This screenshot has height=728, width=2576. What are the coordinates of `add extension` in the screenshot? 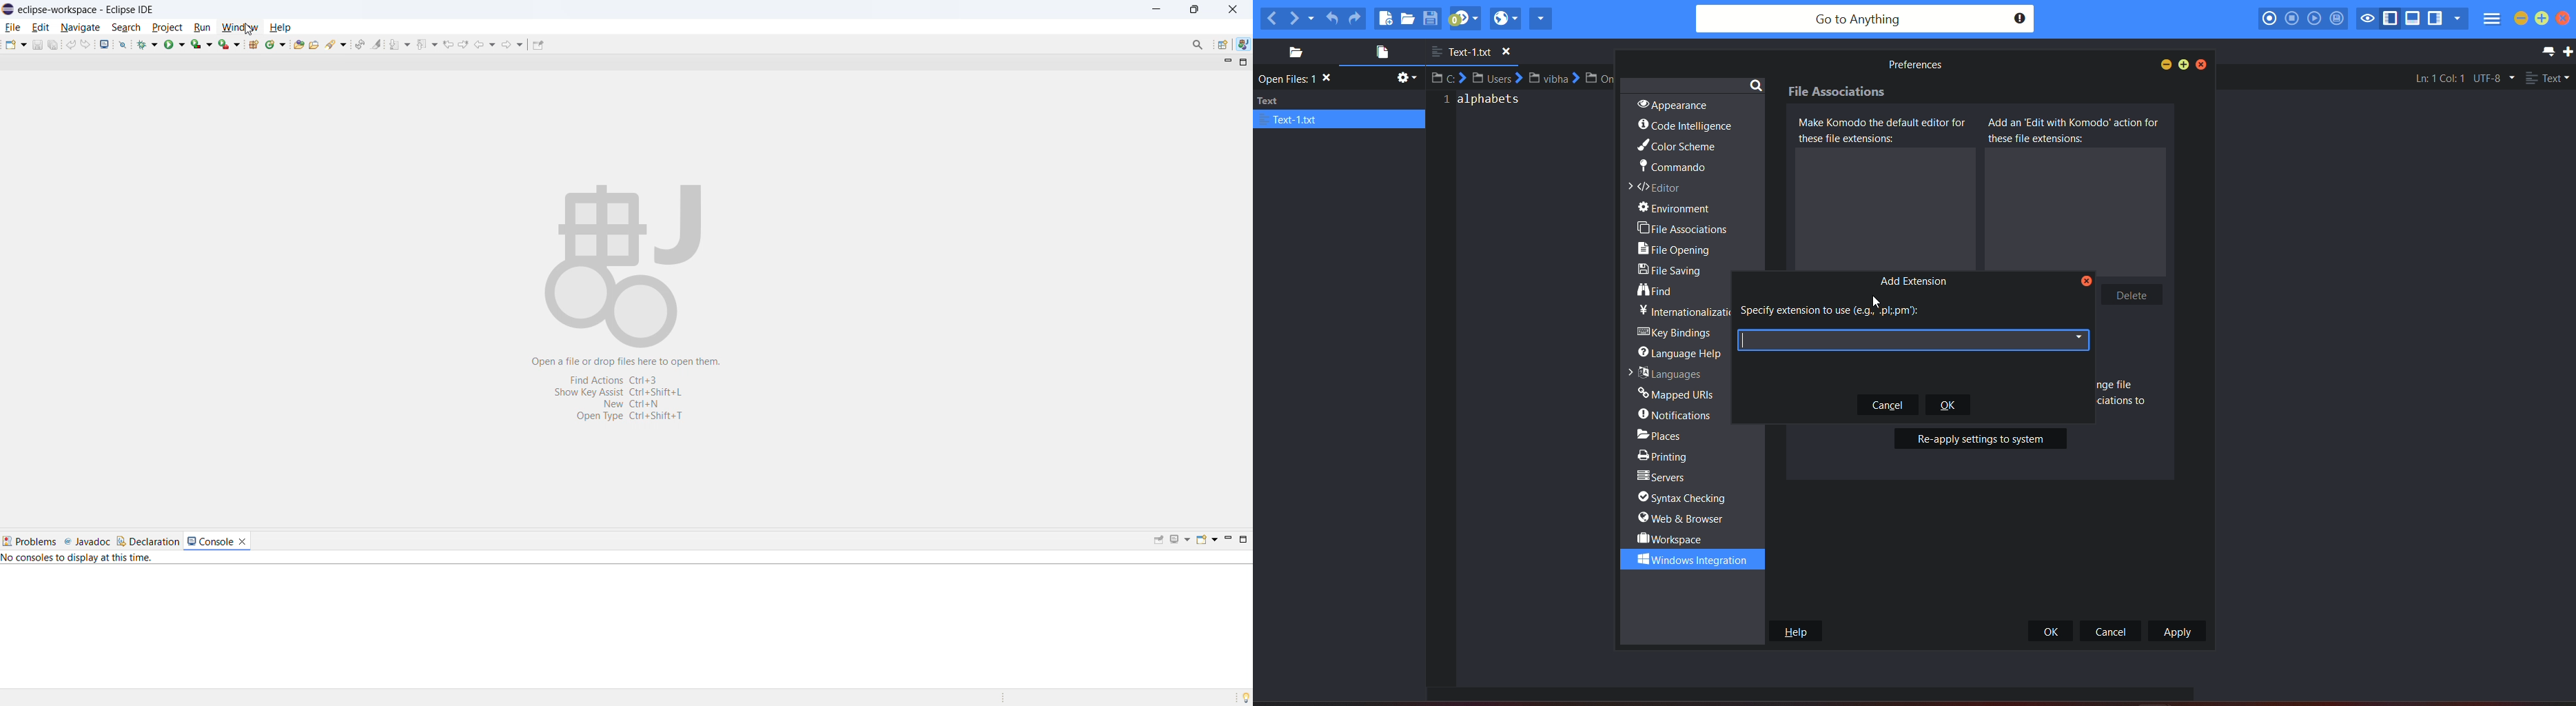 It's located at (1915, 279).